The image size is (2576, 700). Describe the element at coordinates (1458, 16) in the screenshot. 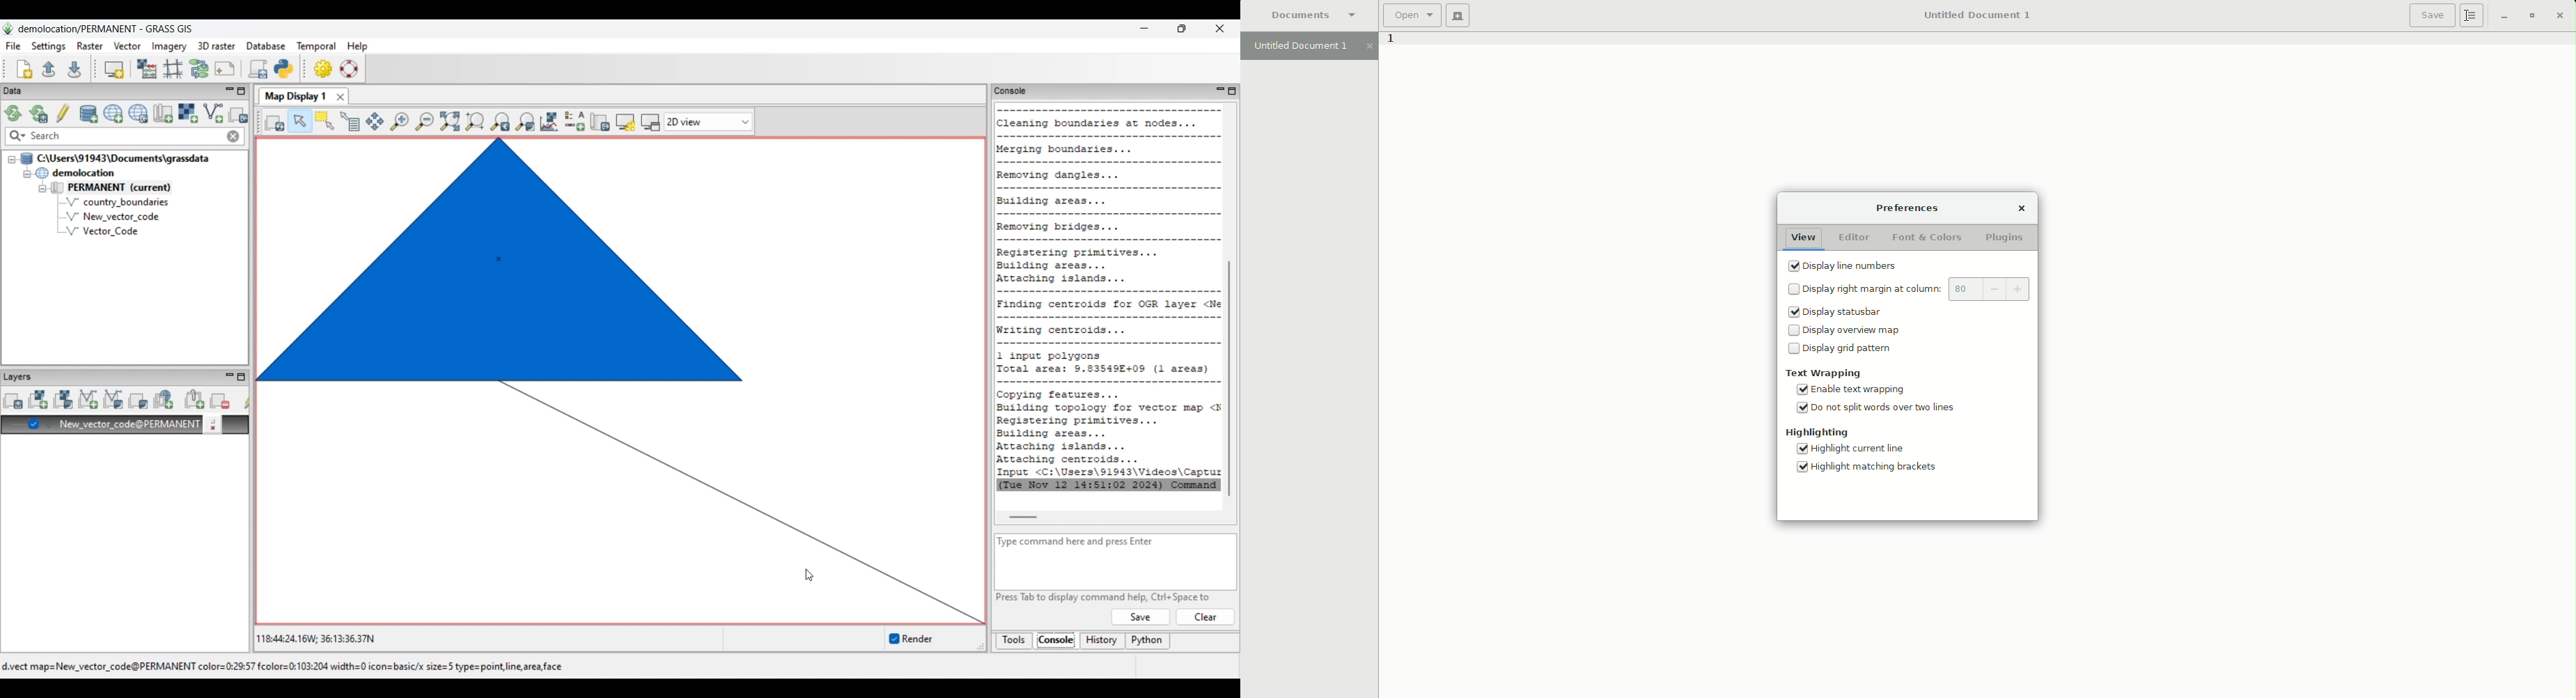

I see `New` at that location.